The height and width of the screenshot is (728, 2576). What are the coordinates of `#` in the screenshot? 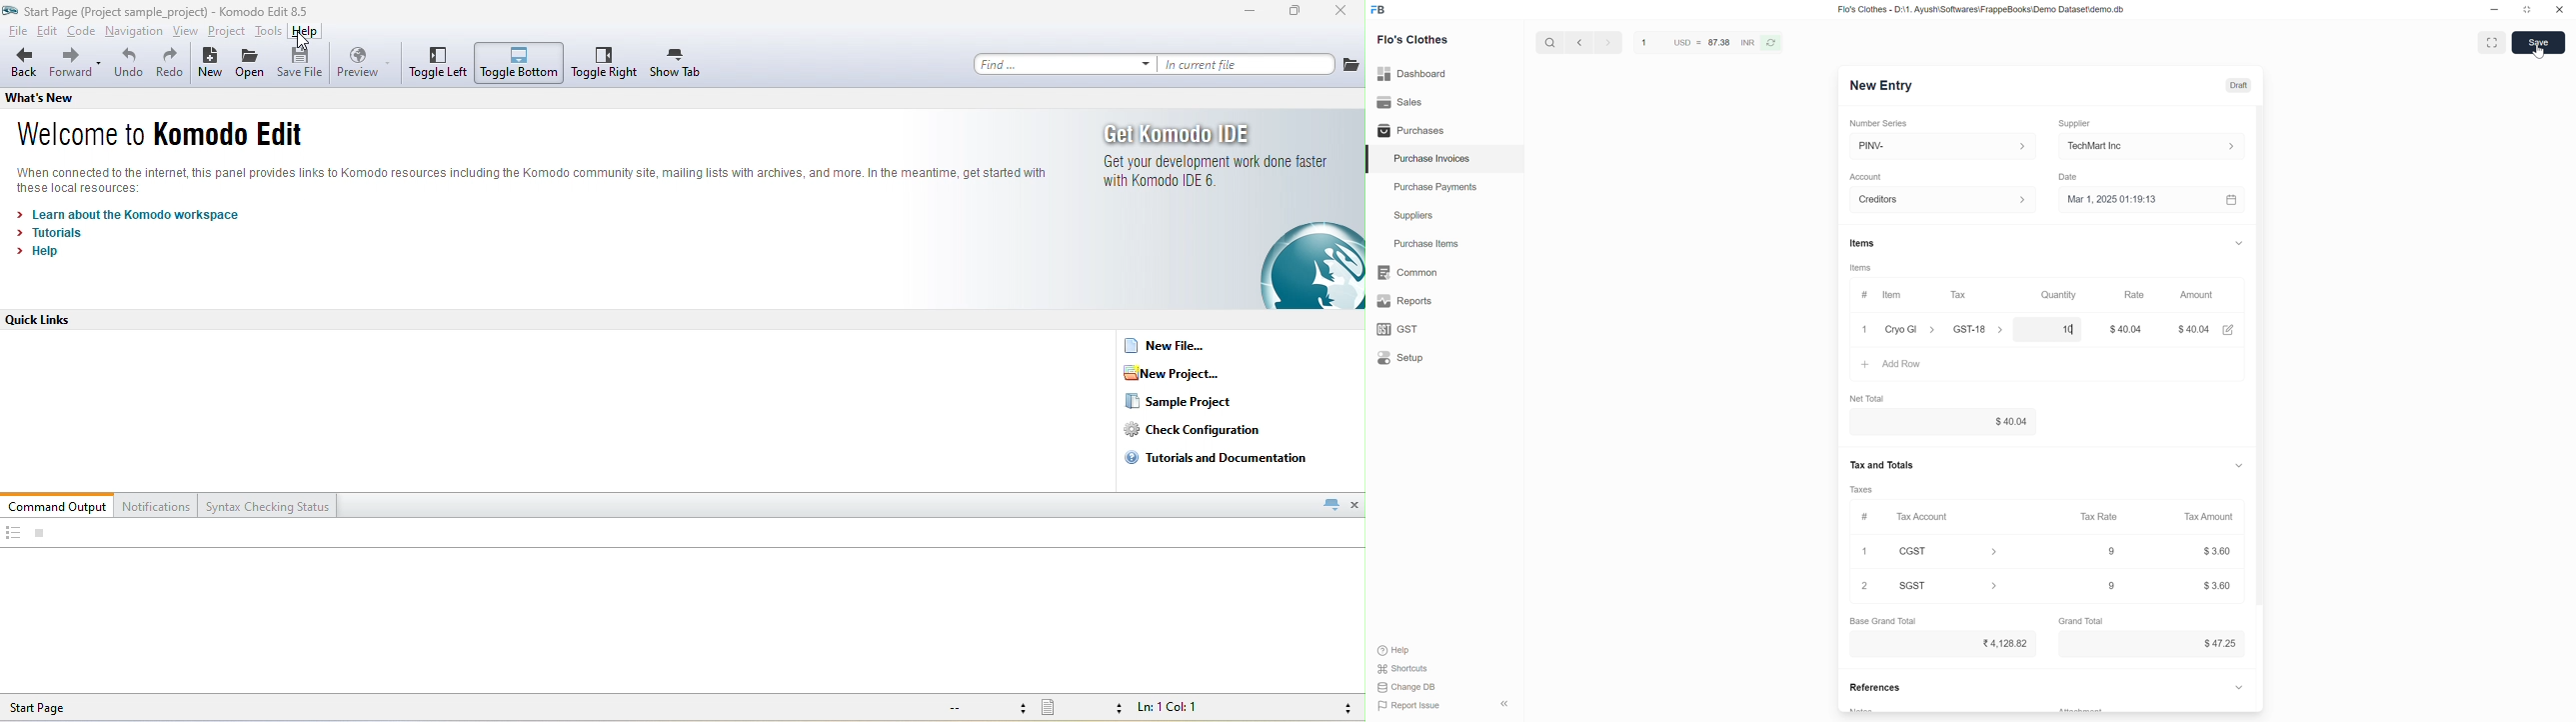 It's located at (1863, 292).